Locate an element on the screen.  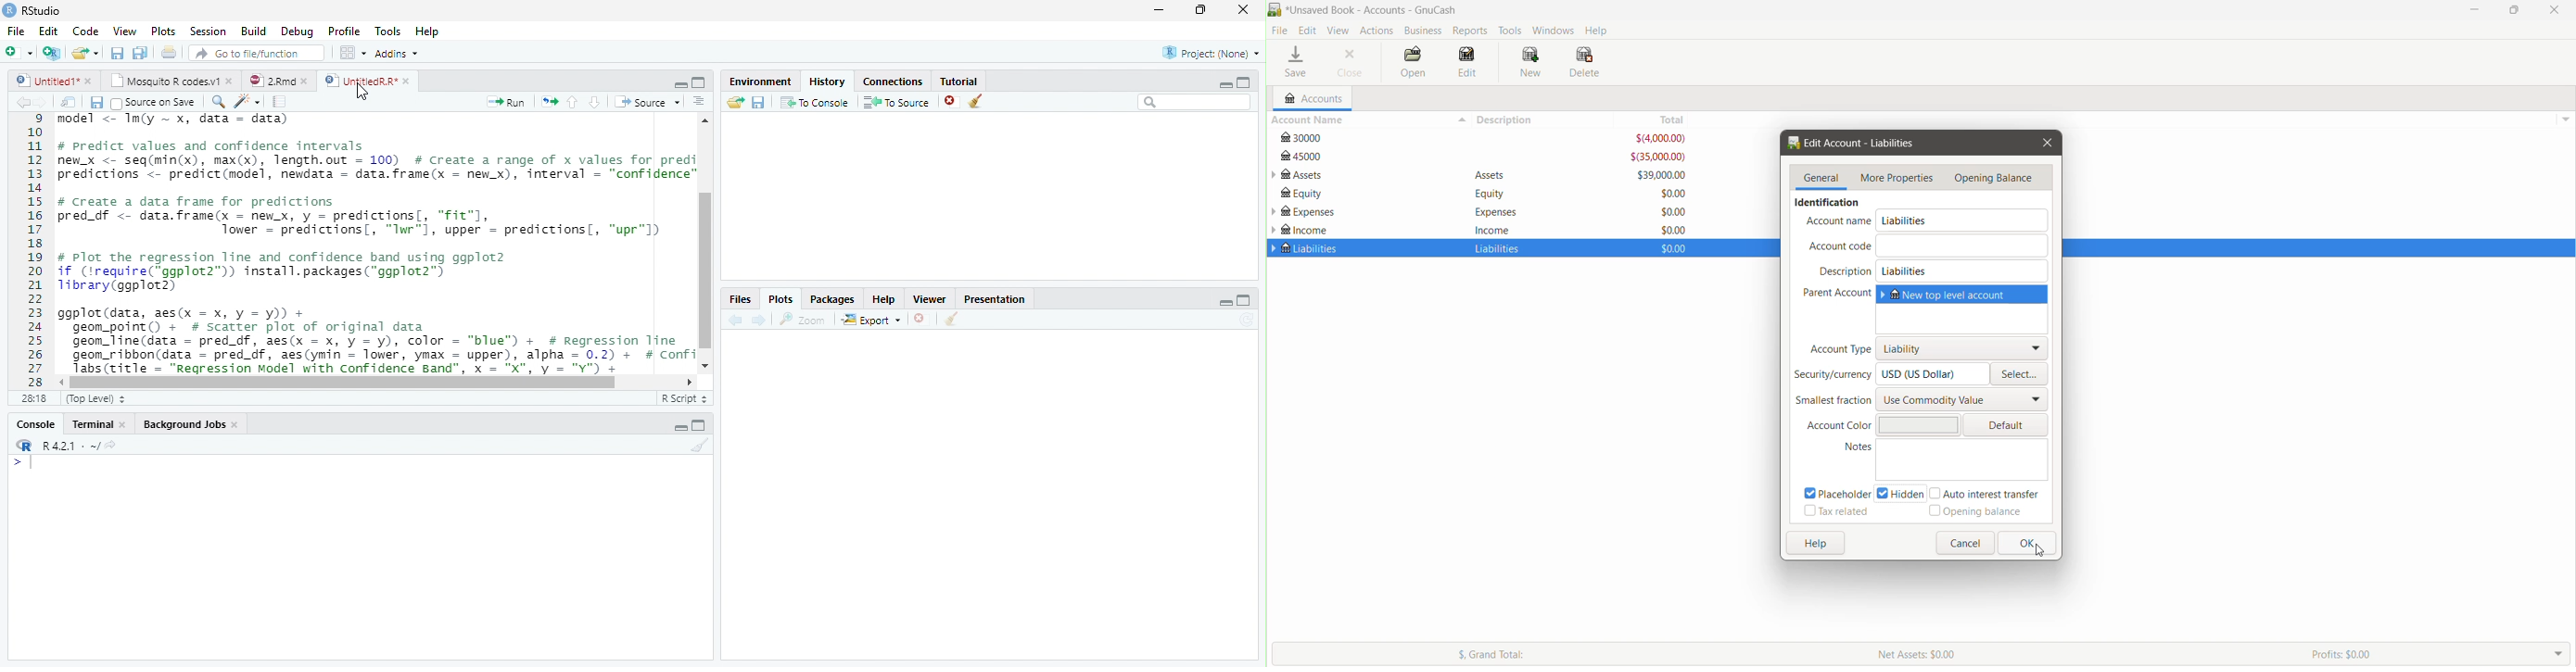
Clear console is located at coordinates (701, 446).